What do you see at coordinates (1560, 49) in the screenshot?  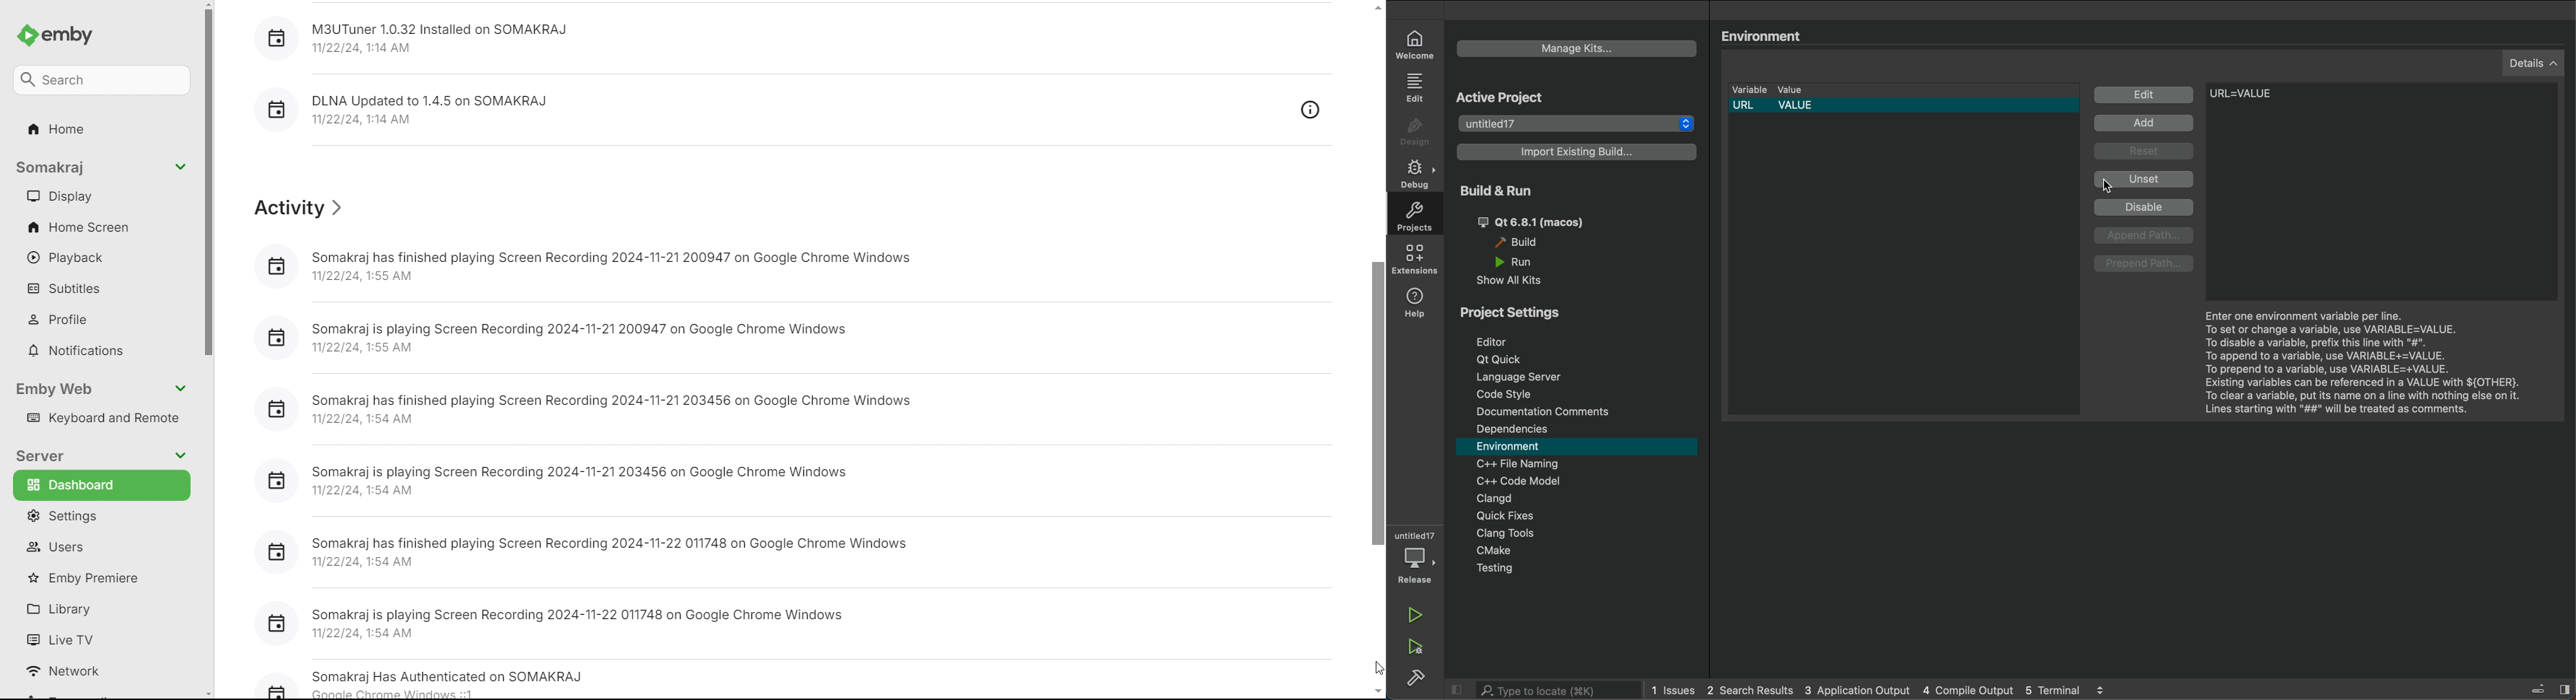 I see `manage kits` at bounding box center [1560, 49].